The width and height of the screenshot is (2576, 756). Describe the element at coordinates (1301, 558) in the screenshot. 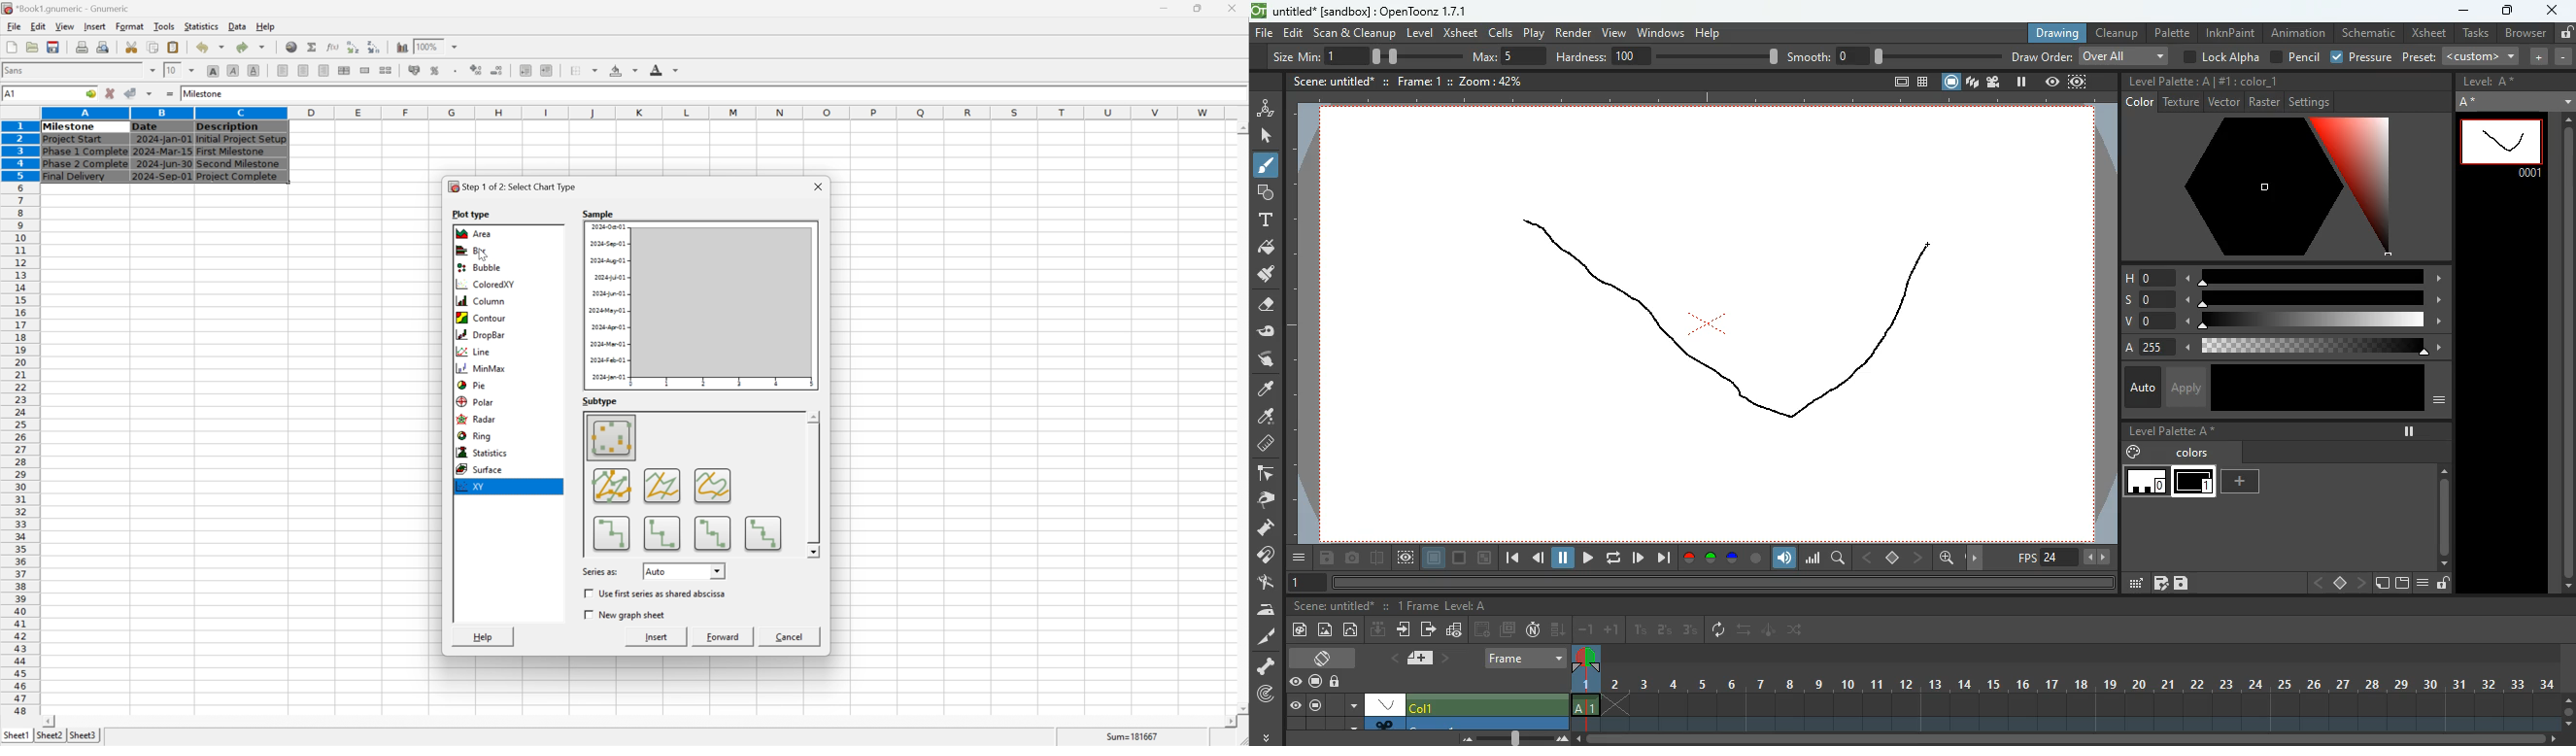

I see `menu` at that location.